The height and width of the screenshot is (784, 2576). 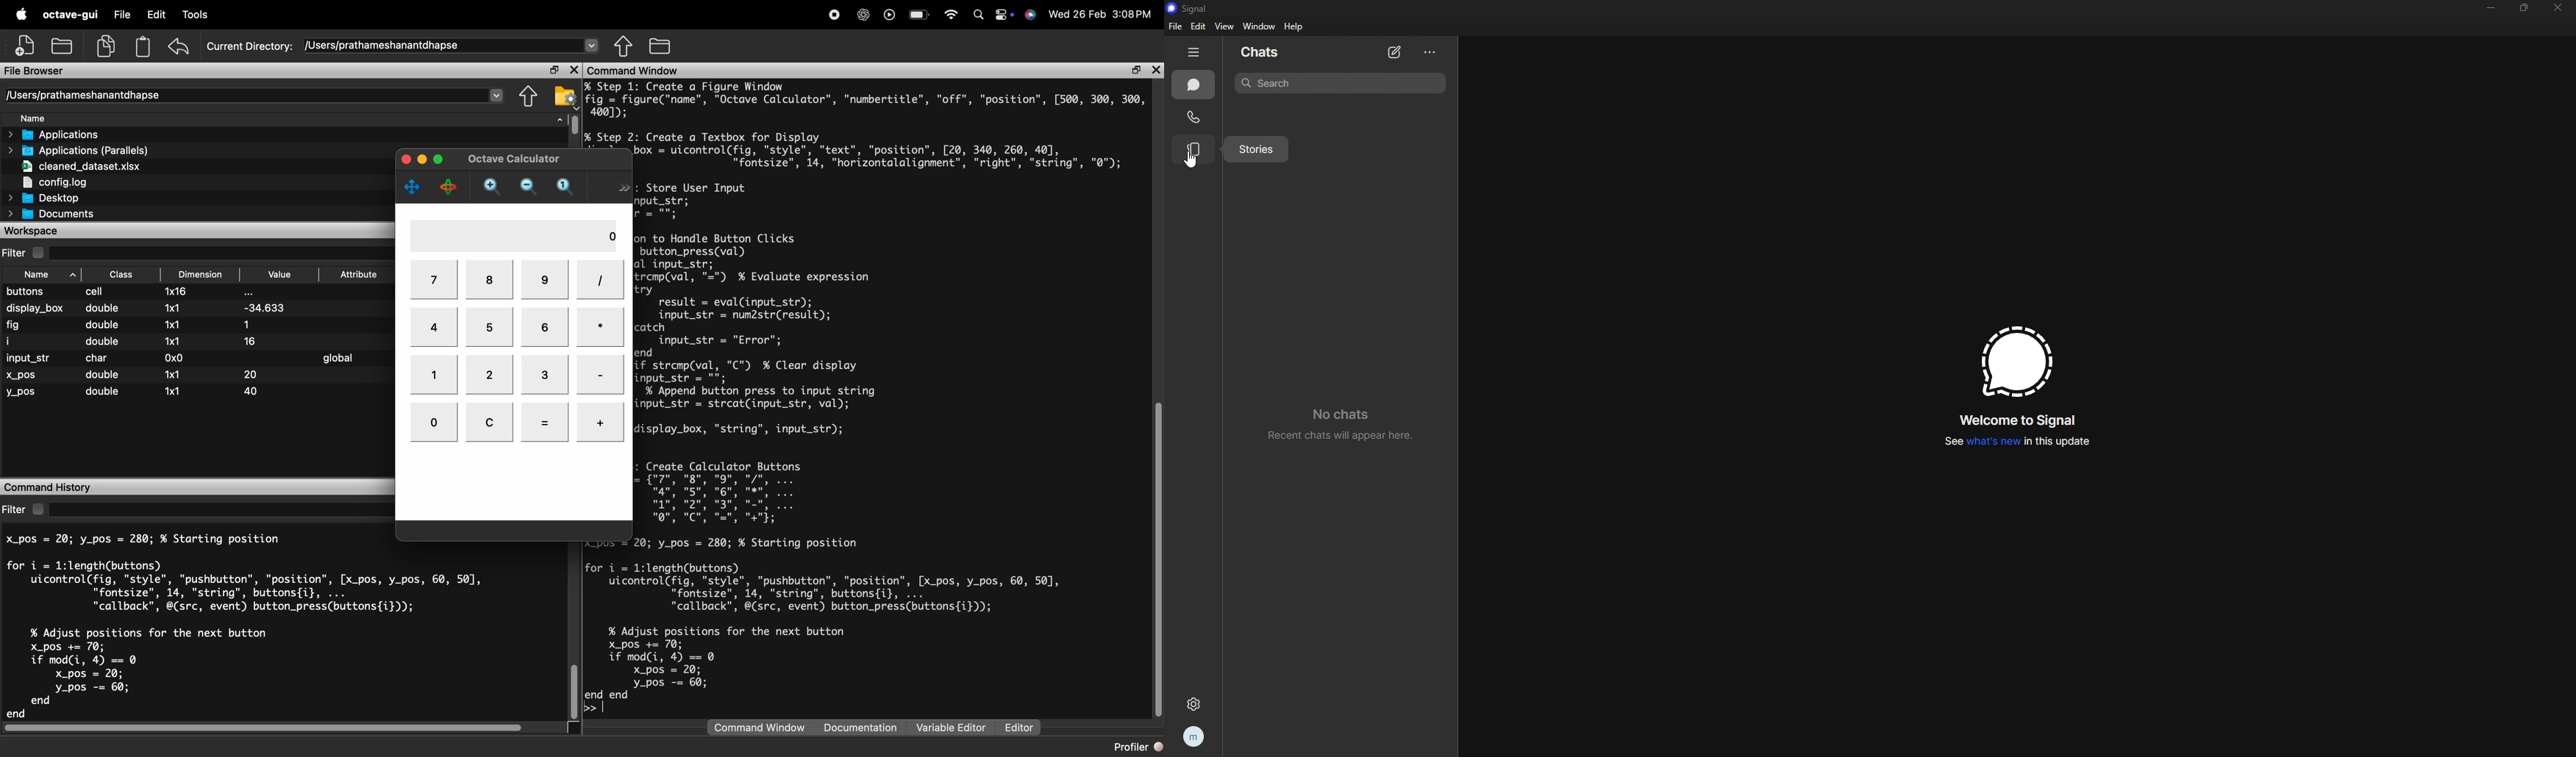 What do you see at coordinates (2016, 363) in the screenshot?
I see `signal logo` at bounding box center [2016, 363].